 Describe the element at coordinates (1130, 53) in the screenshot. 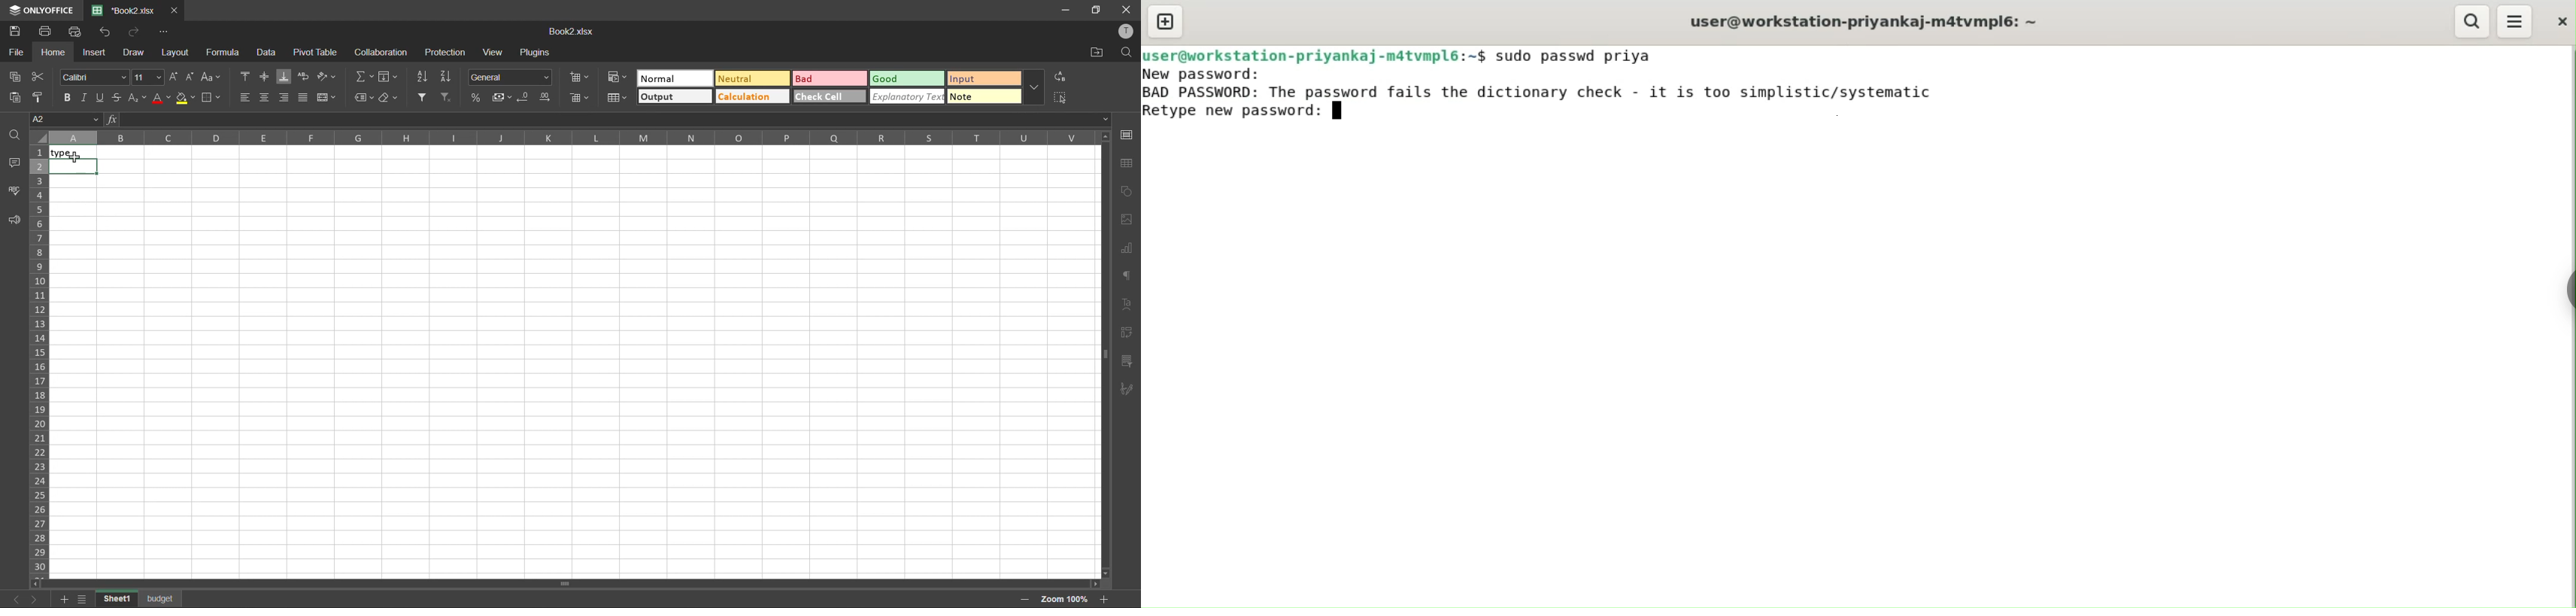

I see `find` at that location.